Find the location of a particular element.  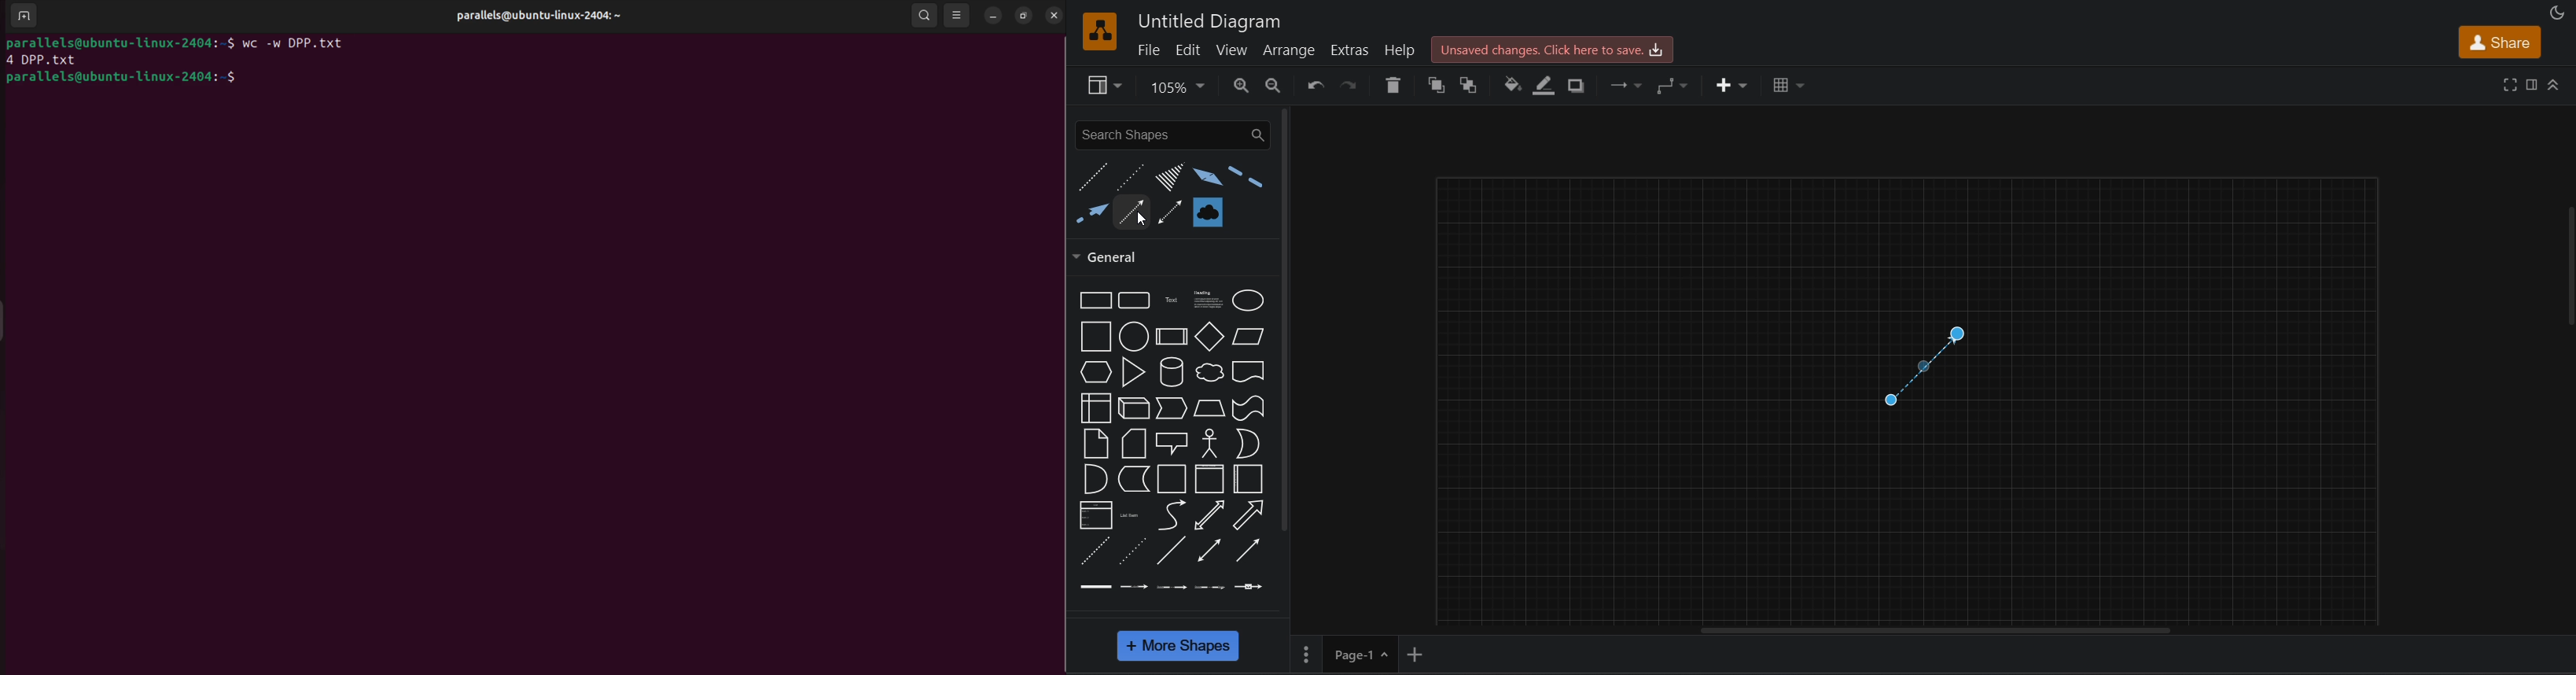

parallelogram is located at coordinates (1247, 336).